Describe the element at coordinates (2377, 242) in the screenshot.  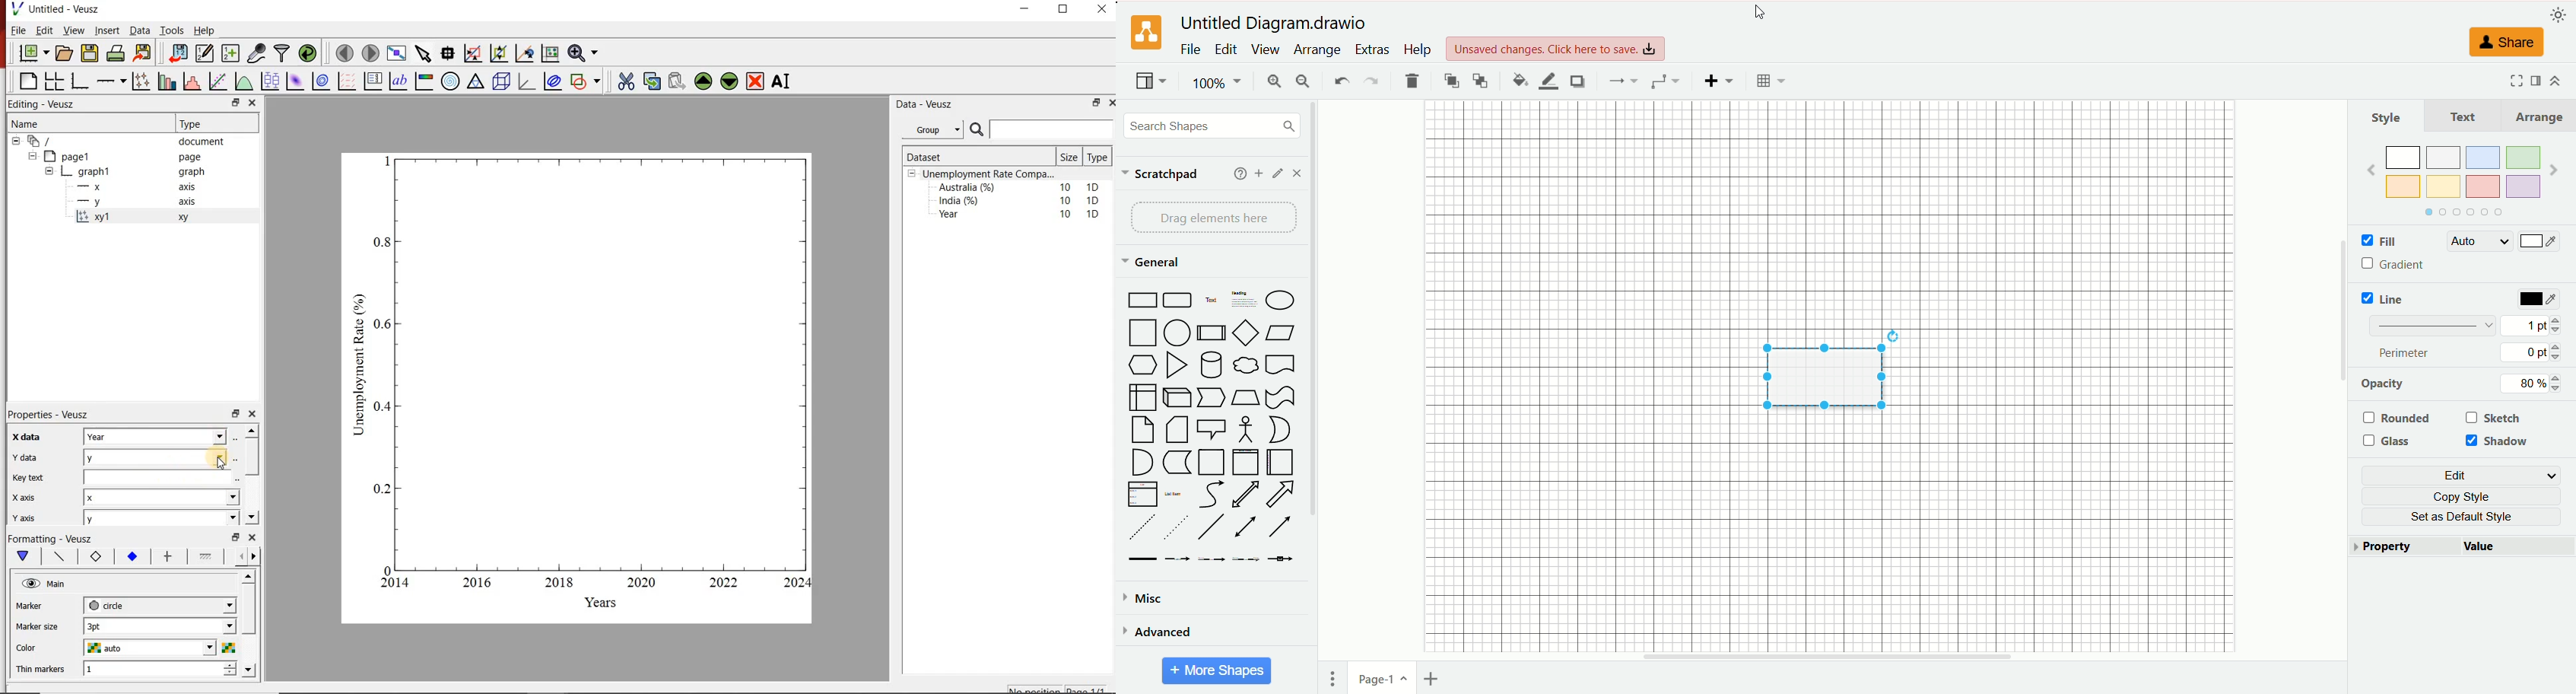
I see `fill` at that location.